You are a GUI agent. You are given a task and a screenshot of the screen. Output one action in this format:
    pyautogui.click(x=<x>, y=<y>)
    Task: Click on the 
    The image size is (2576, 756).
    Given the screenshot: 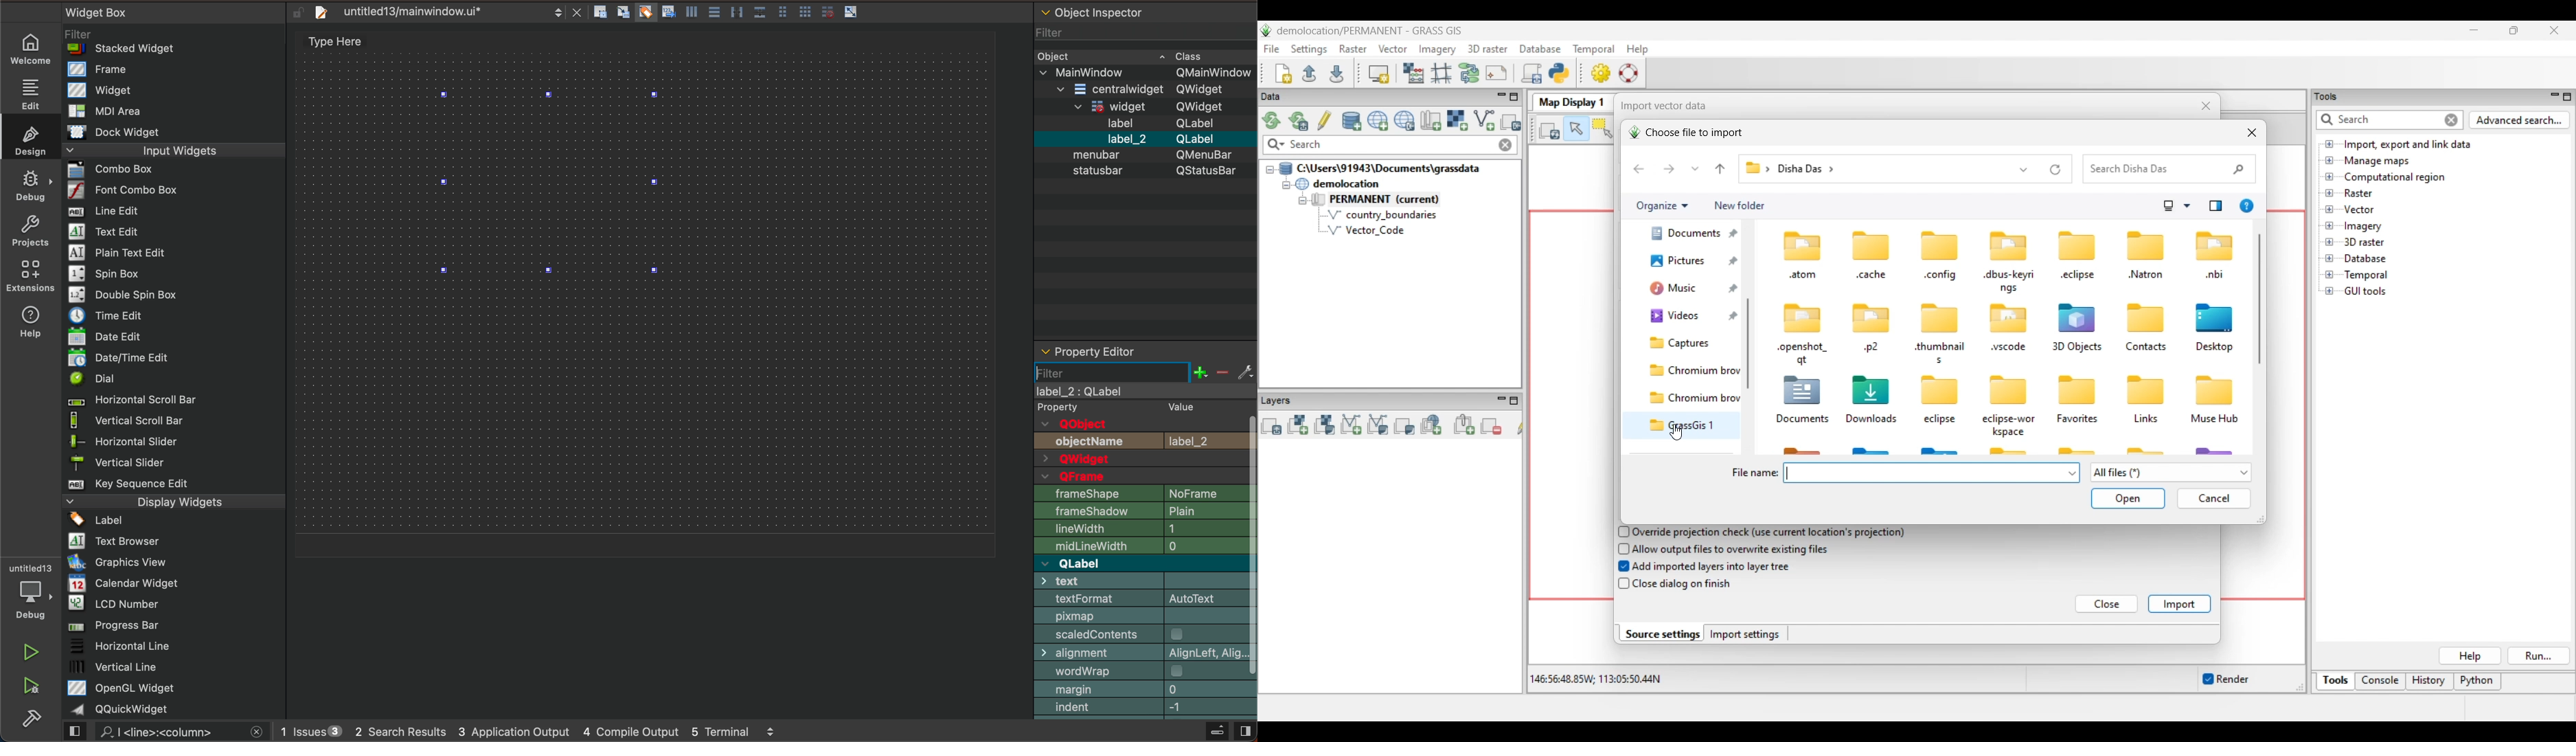 What is the action you would take?
    pyautogui.click(x=1145, y=600)
    